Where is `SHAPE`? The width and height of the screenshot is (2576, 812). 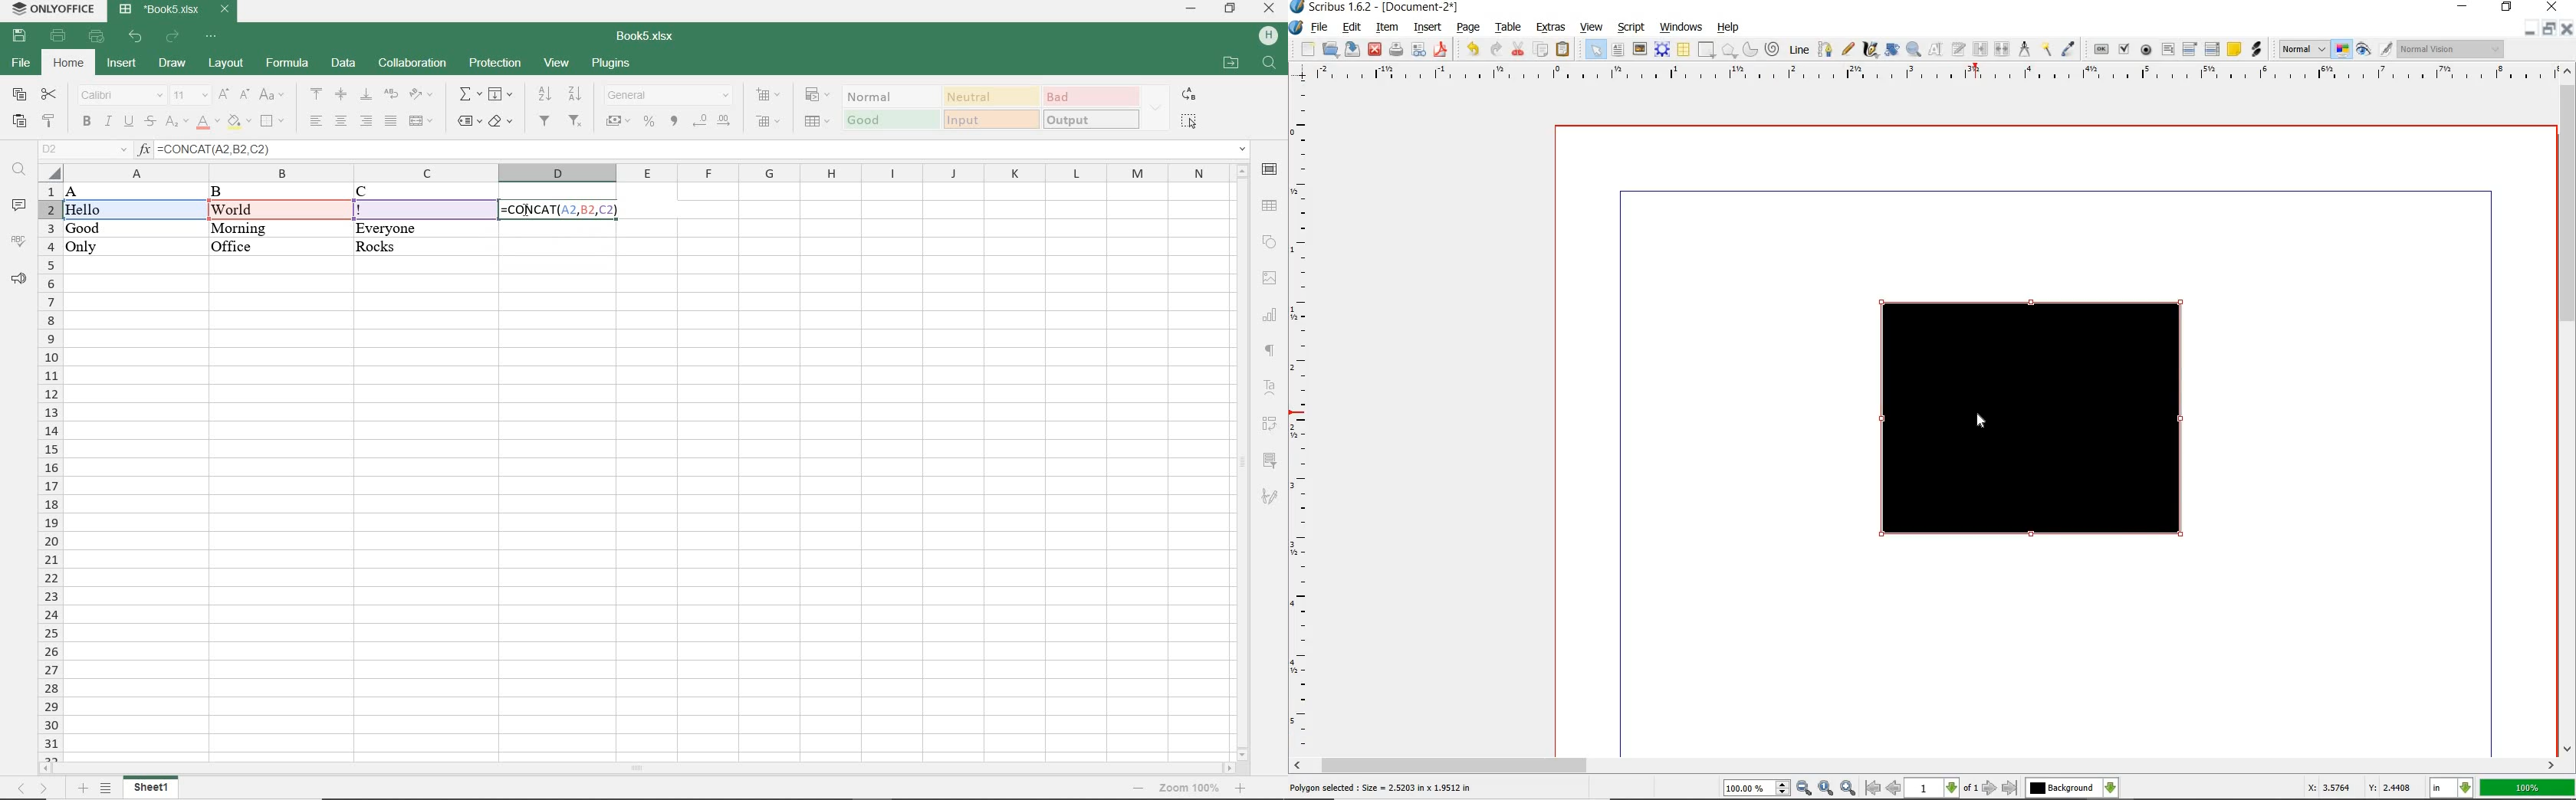
SHAPE is located at coordinates (1268, 240).